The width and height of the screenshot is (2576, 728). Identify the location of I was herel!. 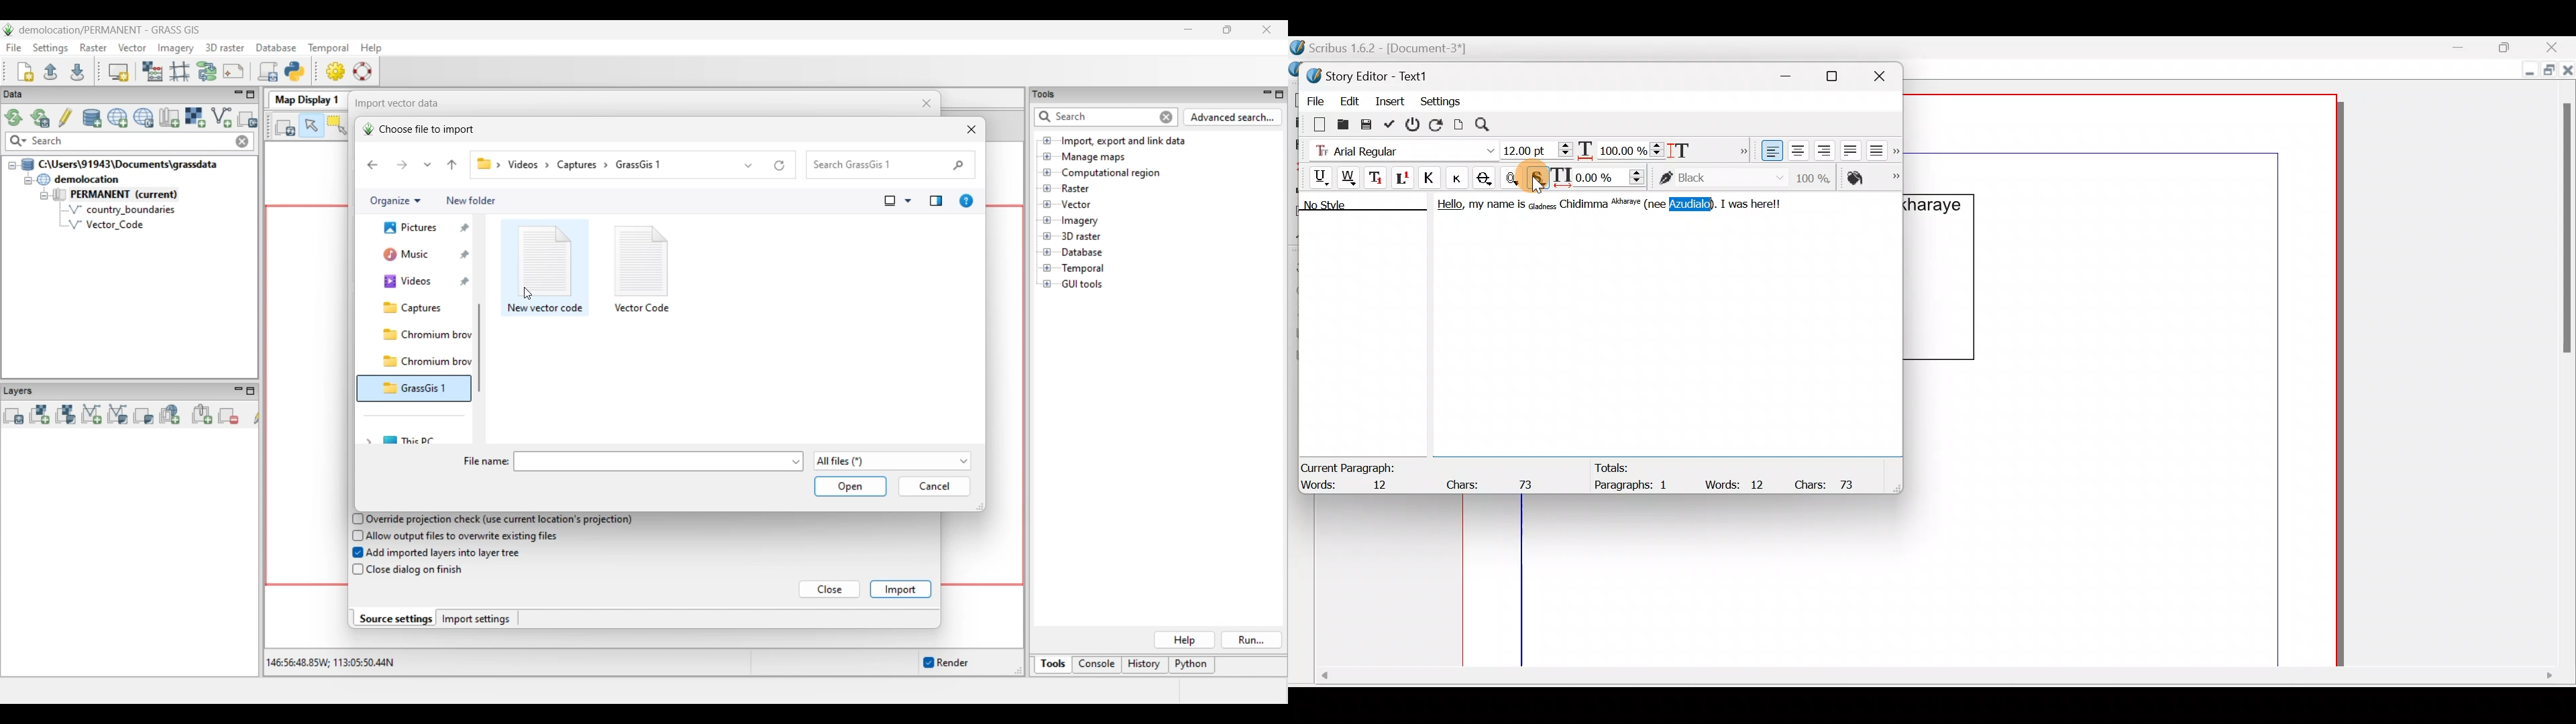
(1754, 202).